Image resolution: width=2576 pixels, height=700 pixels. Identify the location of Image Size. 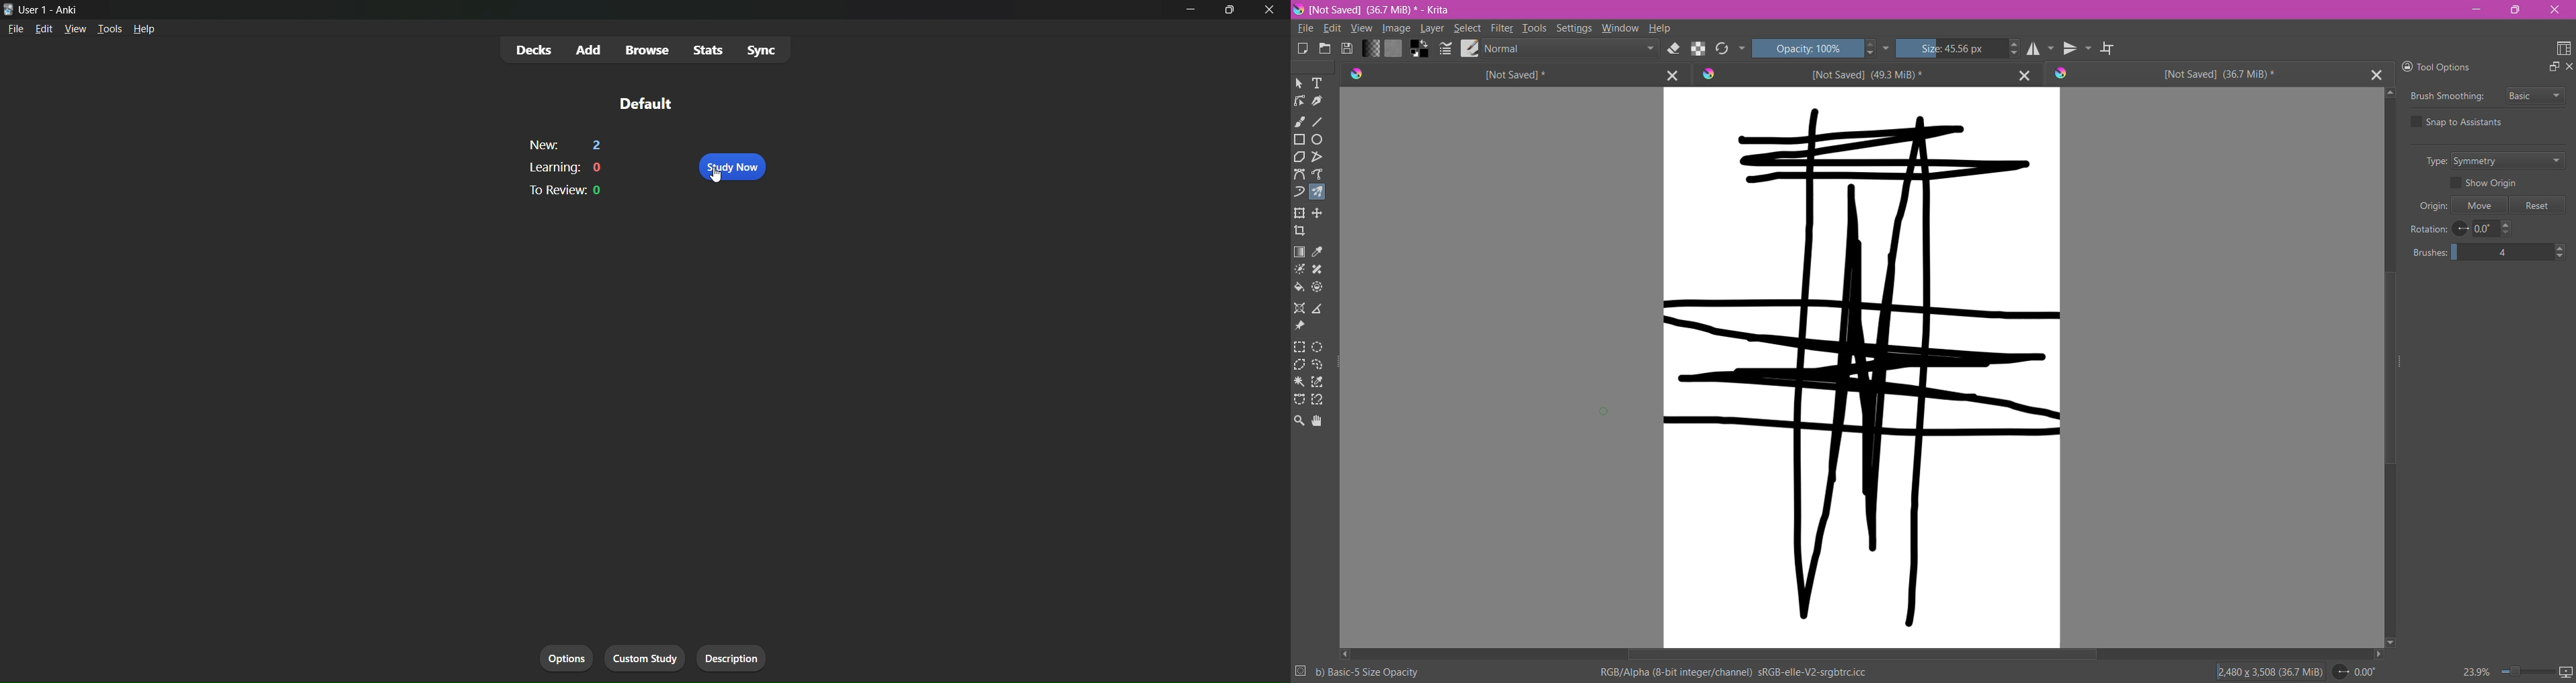
(2266, 672).